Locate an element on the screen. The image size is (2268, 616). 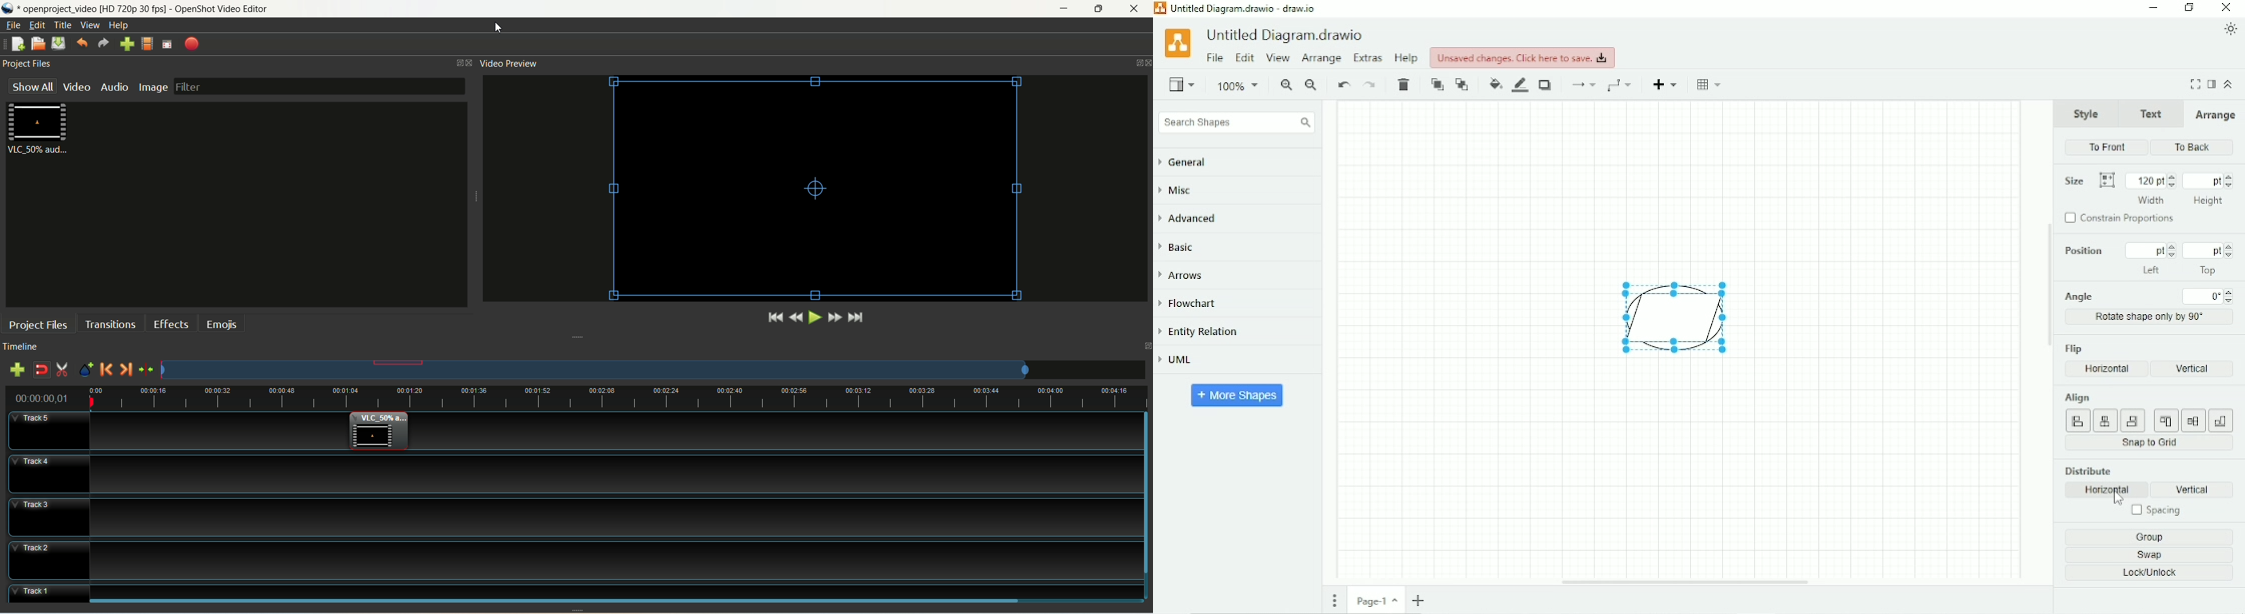
transition is located at coordinates (108, 323).